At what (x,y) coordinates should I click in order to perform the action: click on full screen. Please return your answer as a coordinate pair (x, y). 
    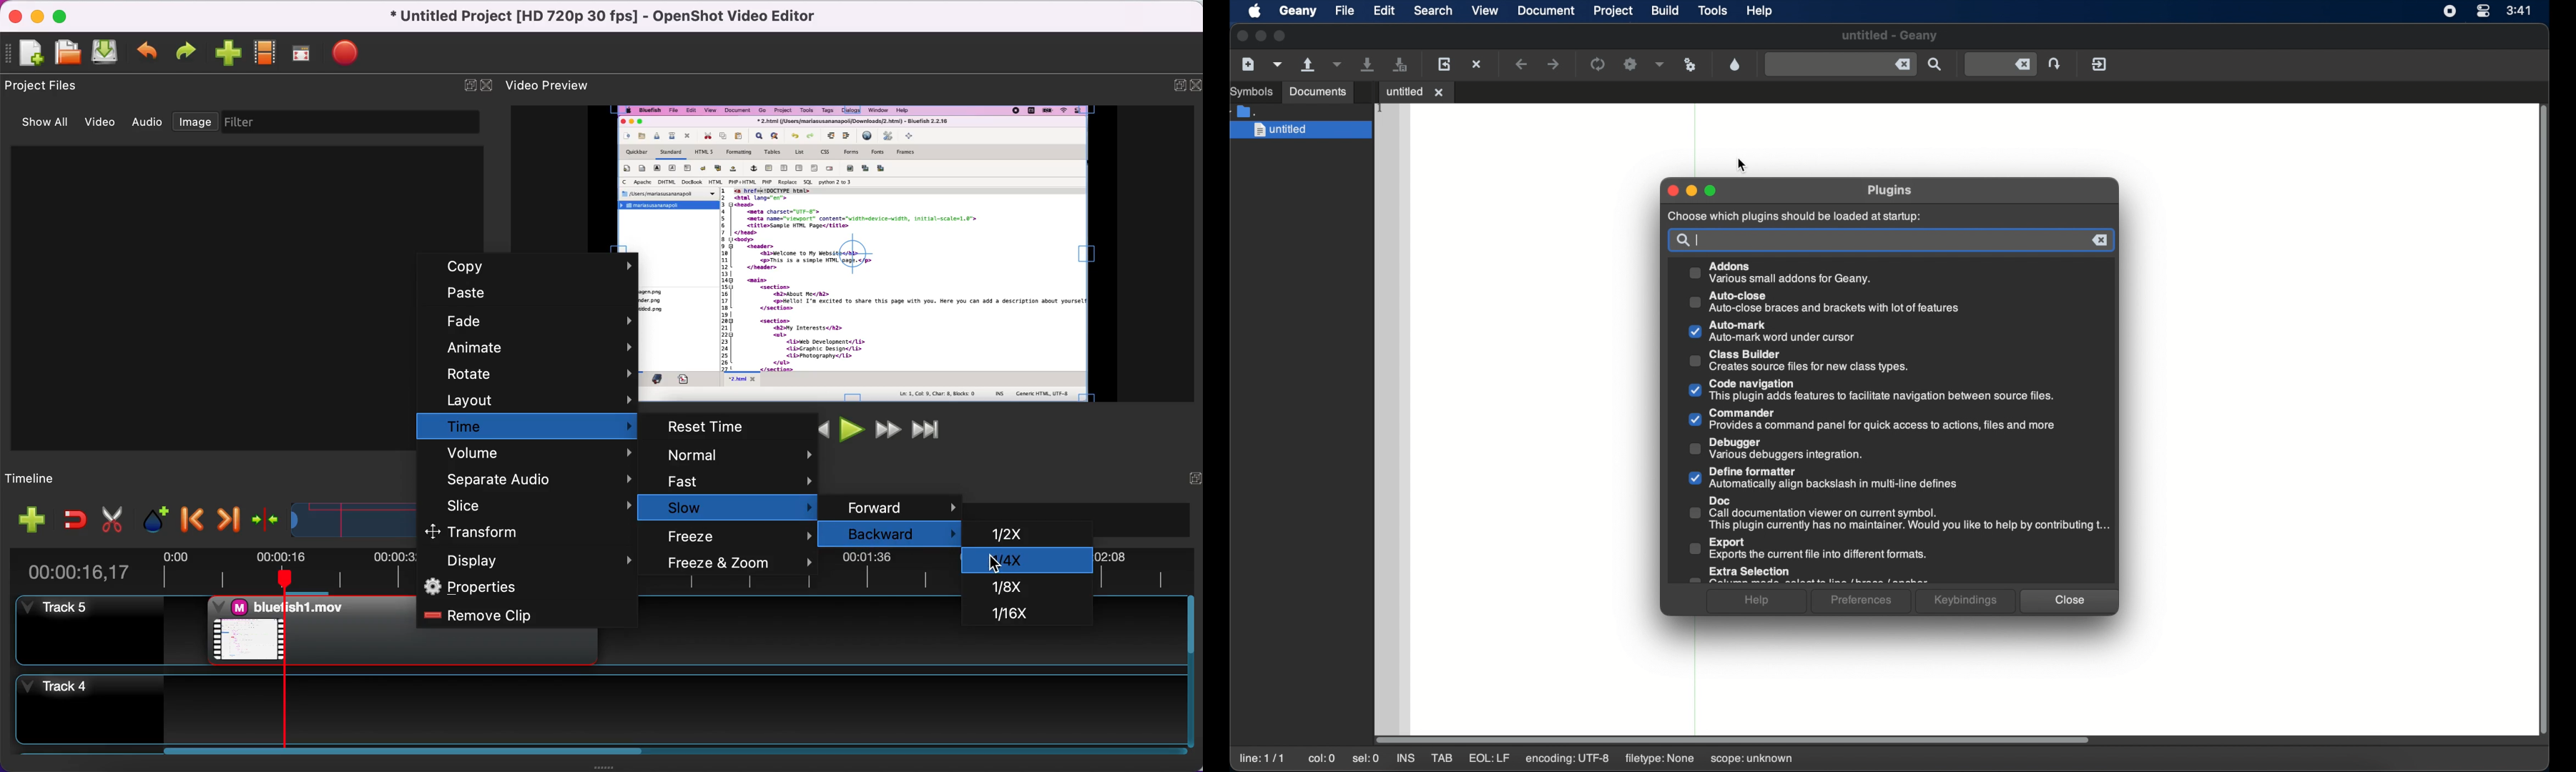
    Looking at the image, I should click on (307, 53).